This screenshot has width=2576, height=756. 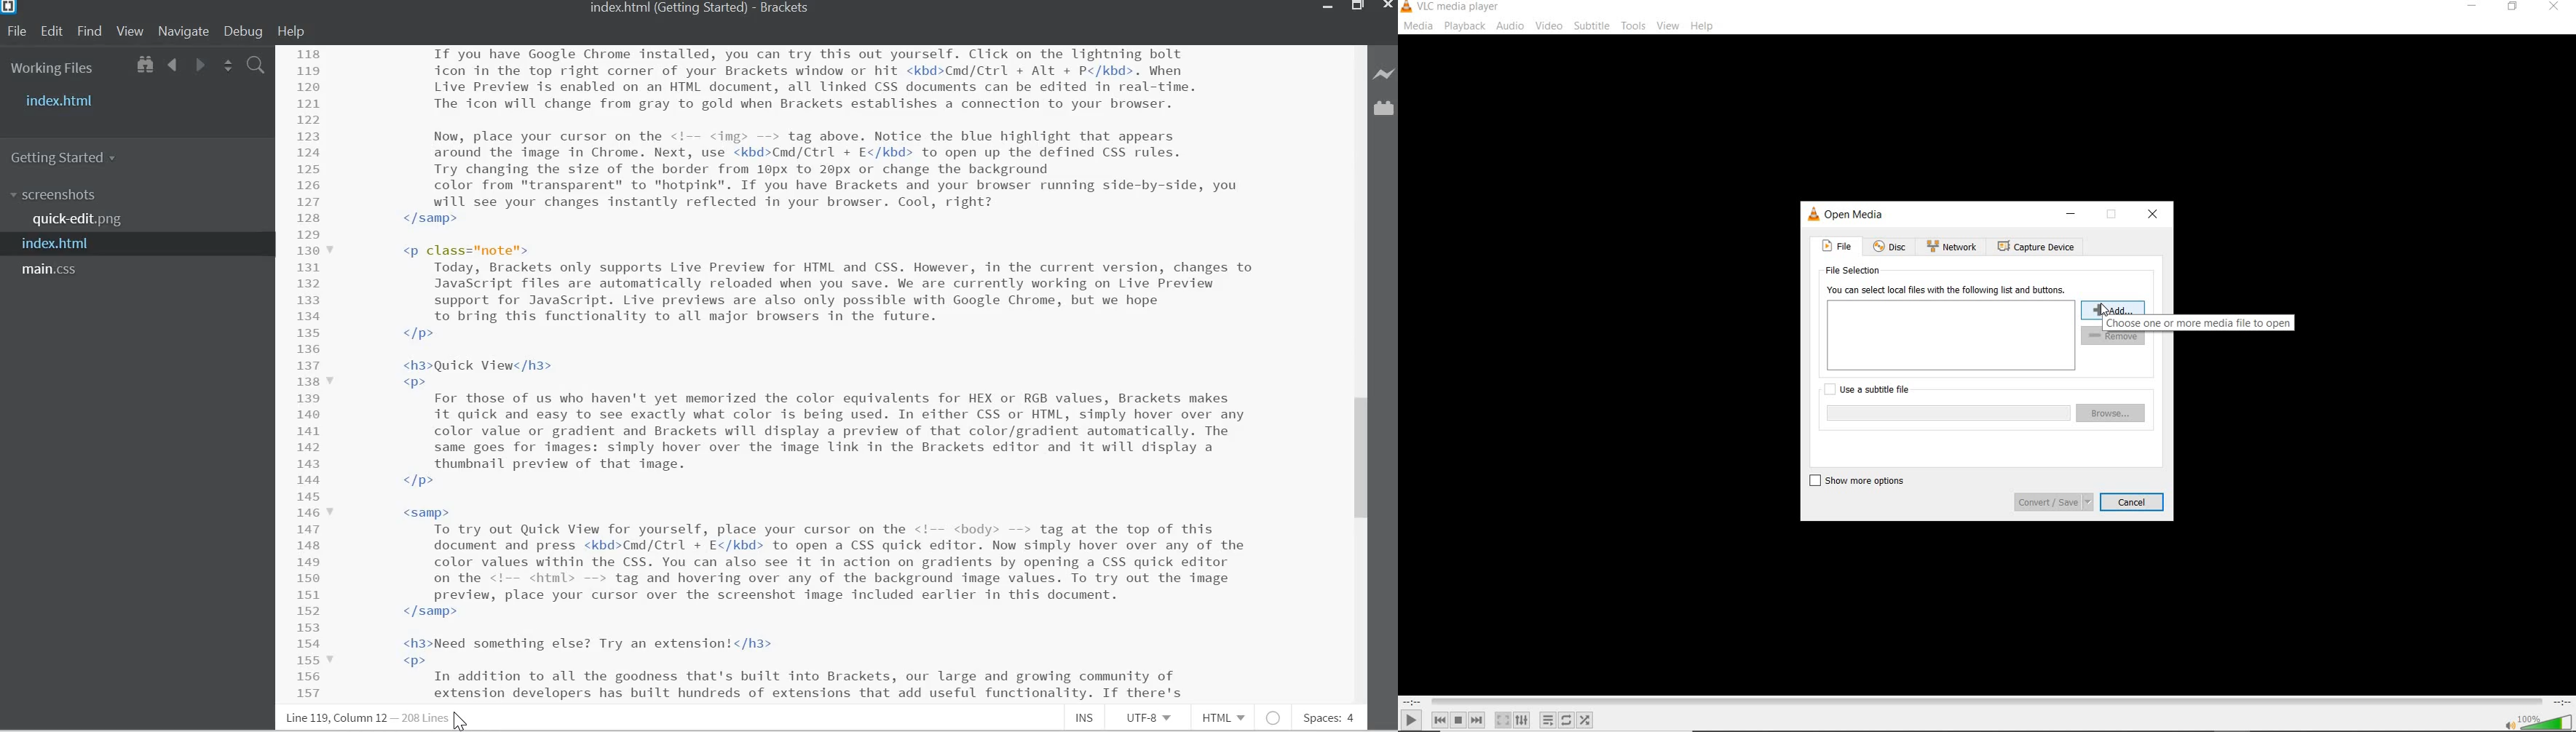 What do you see at coordinates (2114, 309) in the screenshot?
I see `add` at bounding box center [2114, 309].